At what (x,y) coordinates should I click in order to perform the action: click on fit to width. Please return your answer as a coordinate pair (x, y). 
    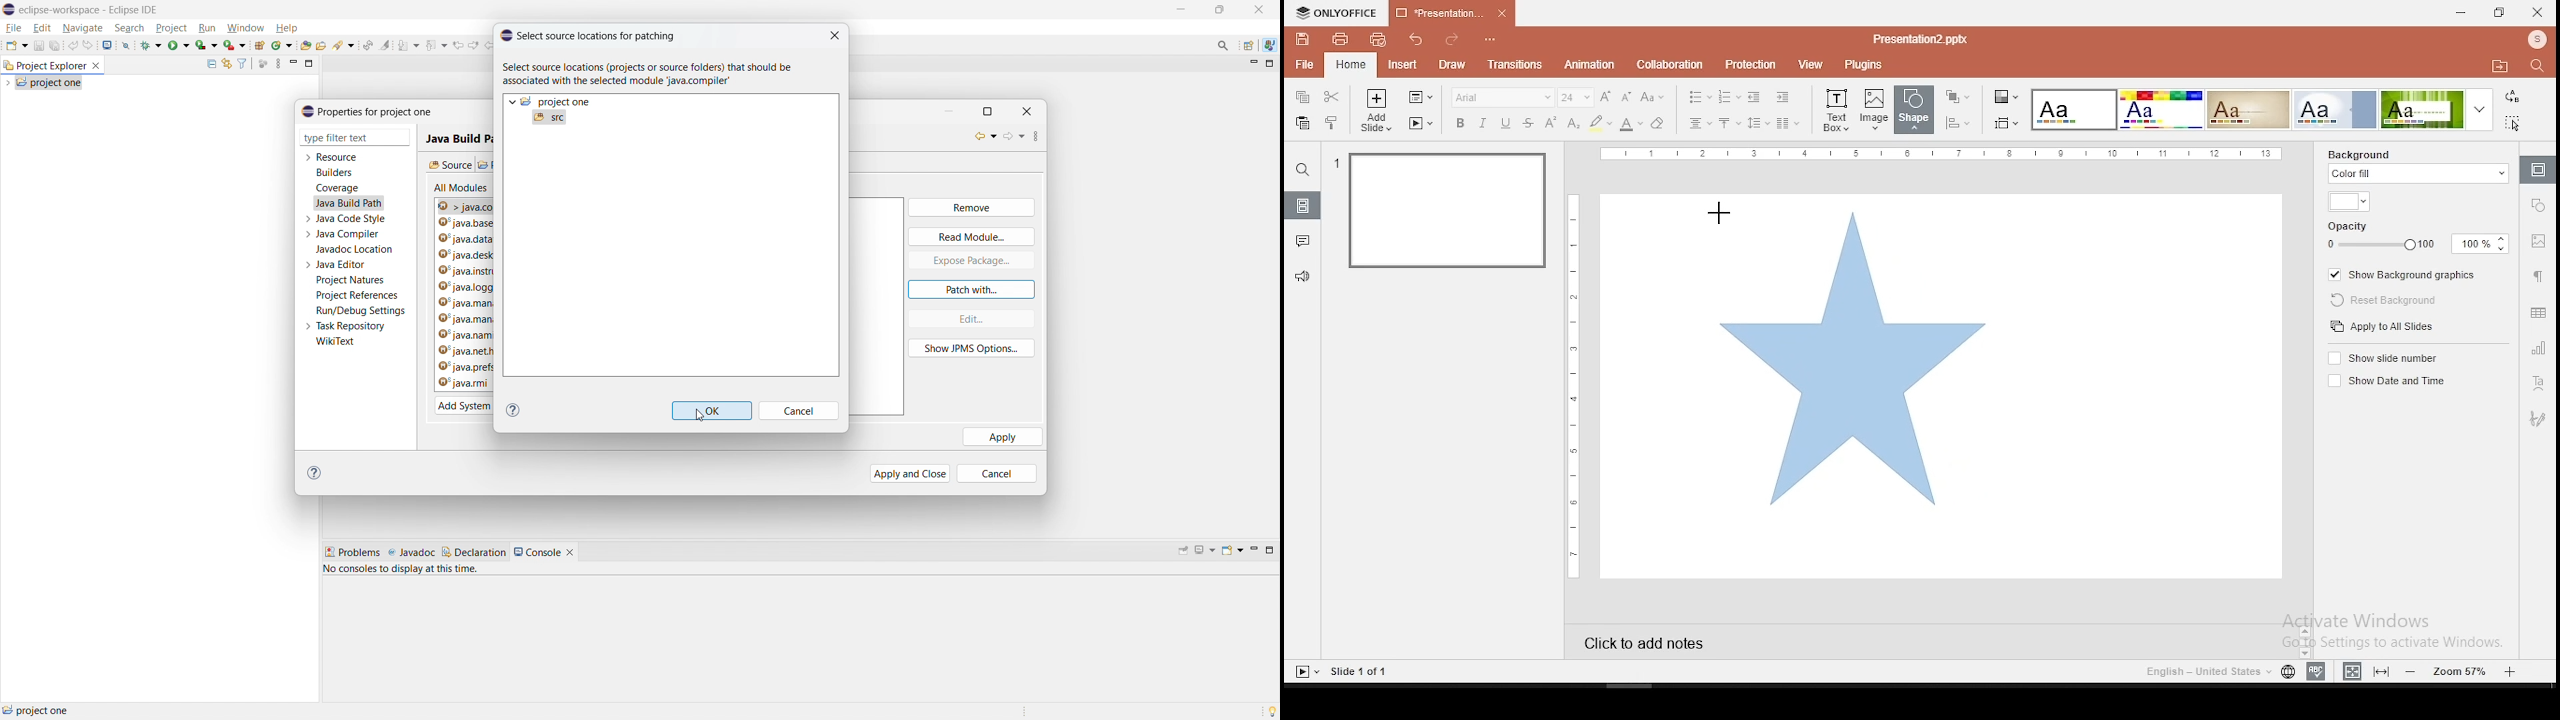
    Looking at the image, I should click on (2352, 670).